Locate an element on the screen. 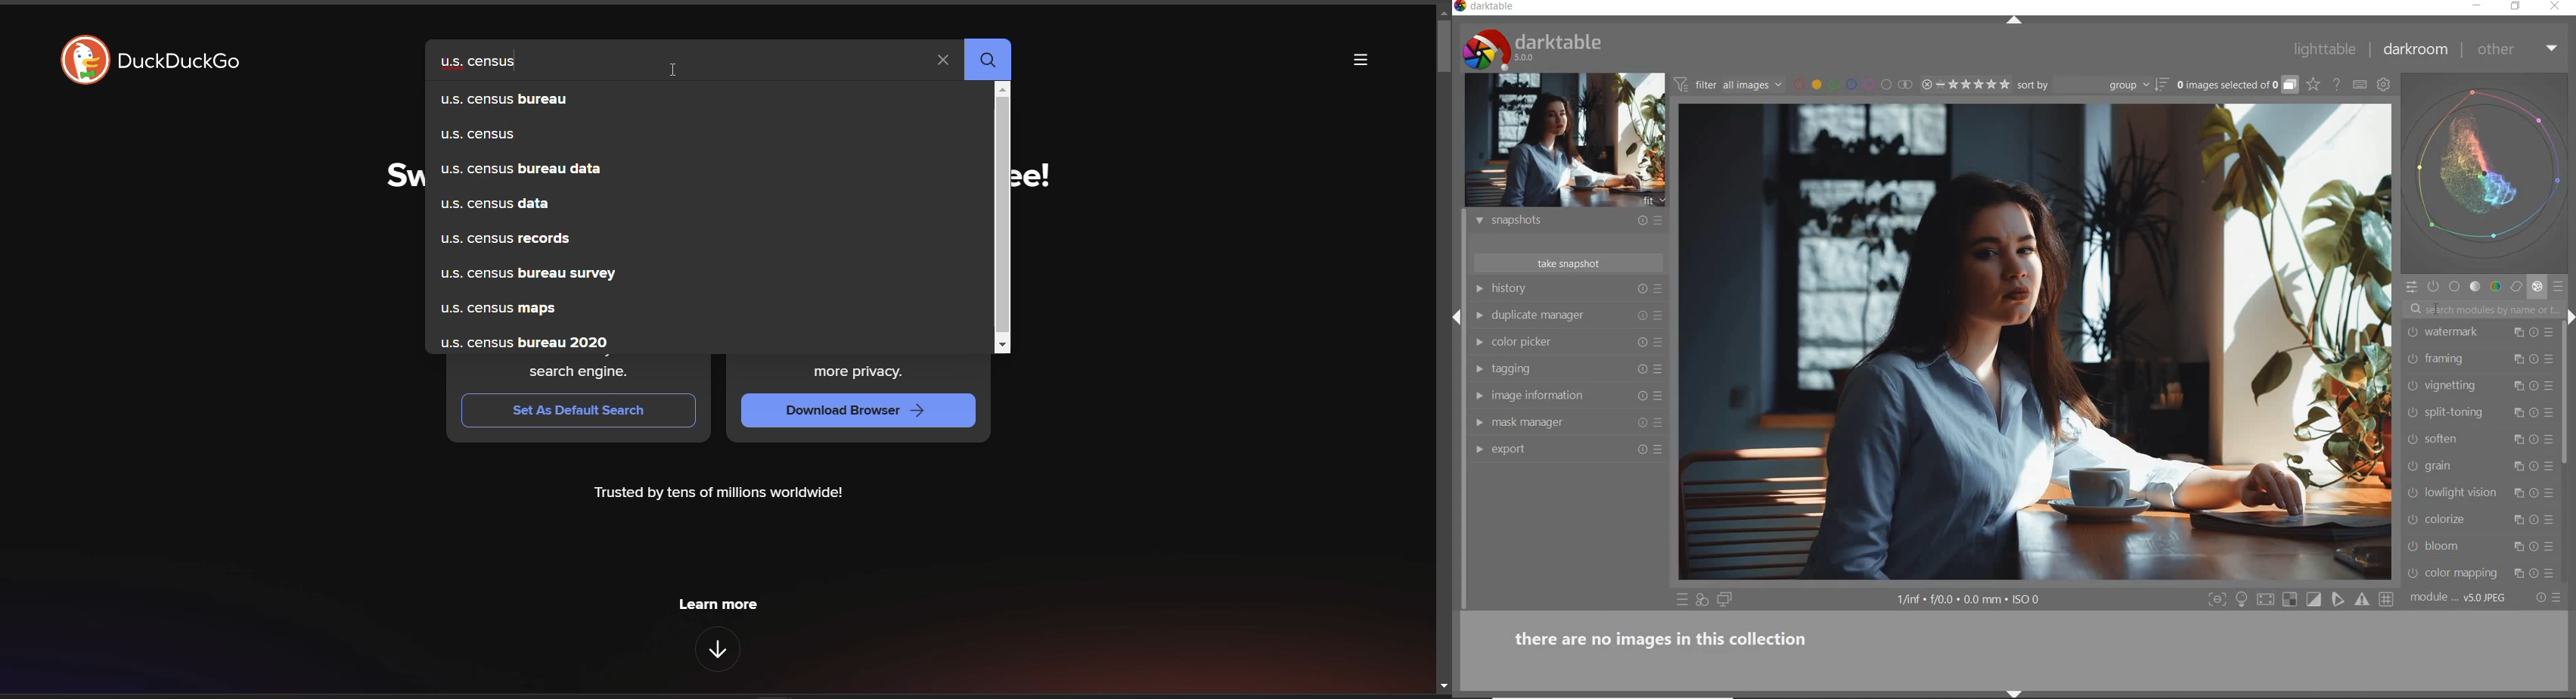 This screenshot has width=2576, height=700. mask manager is located at coordinates (1549, 422).